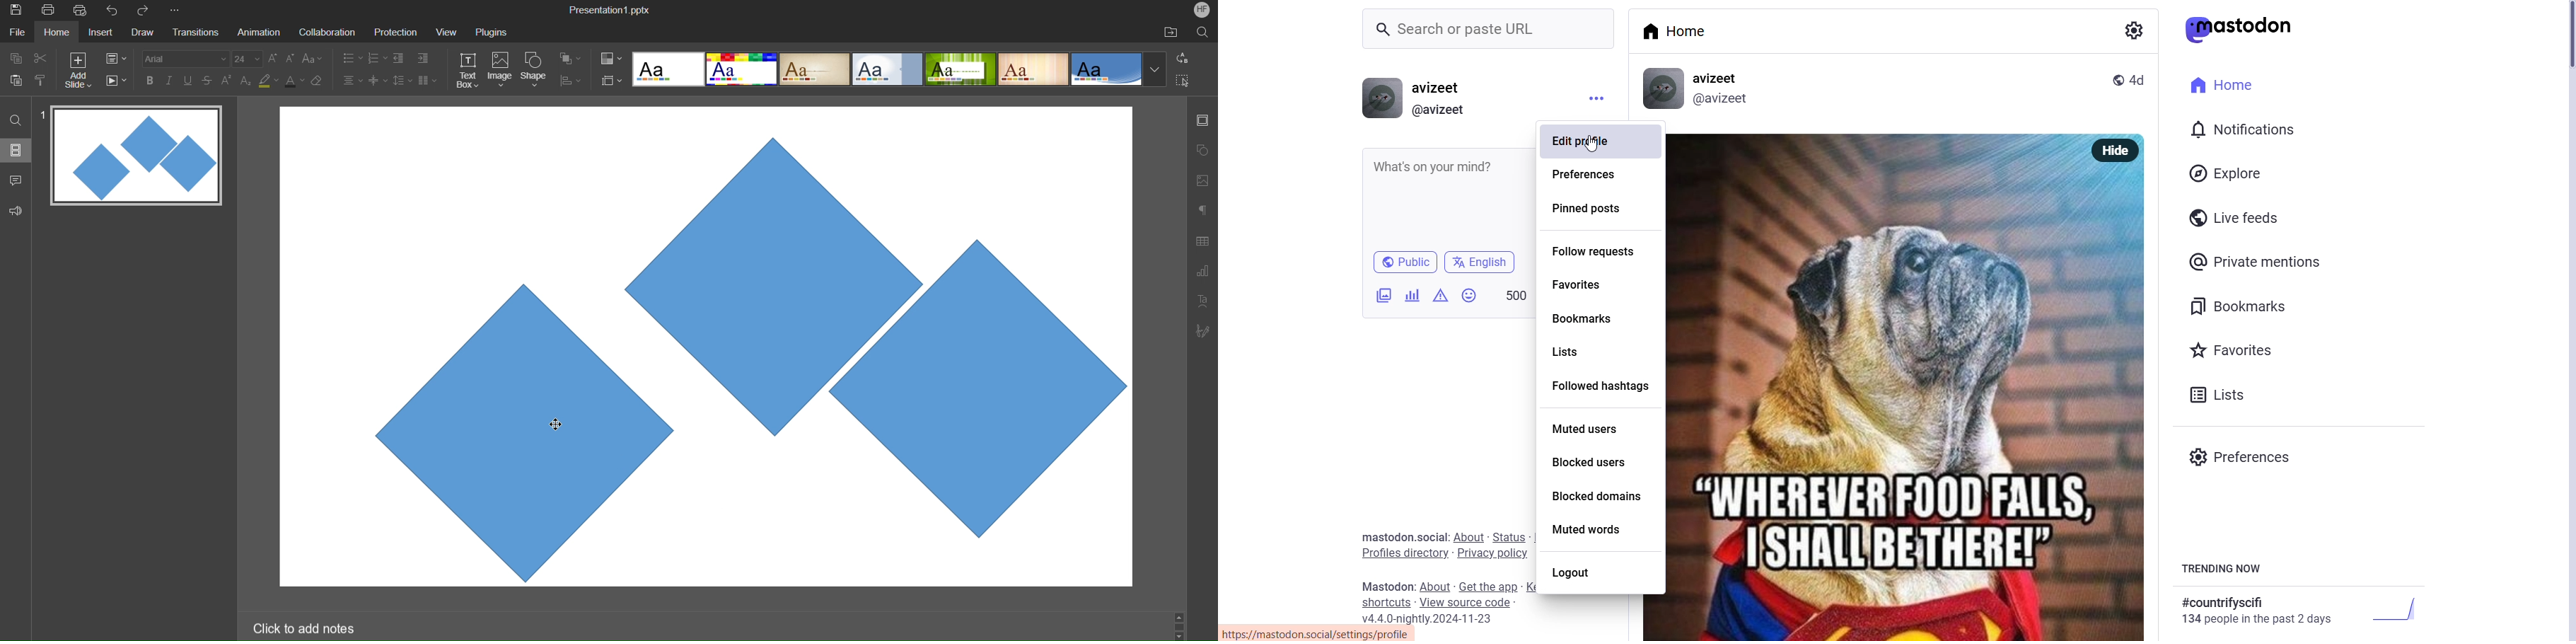 The width and height of the screenshot is (2576, 644). What do you see at coordinates (303, 628) in the screenshot?
I see `Click to add notes` at bounding box center [303, 628].